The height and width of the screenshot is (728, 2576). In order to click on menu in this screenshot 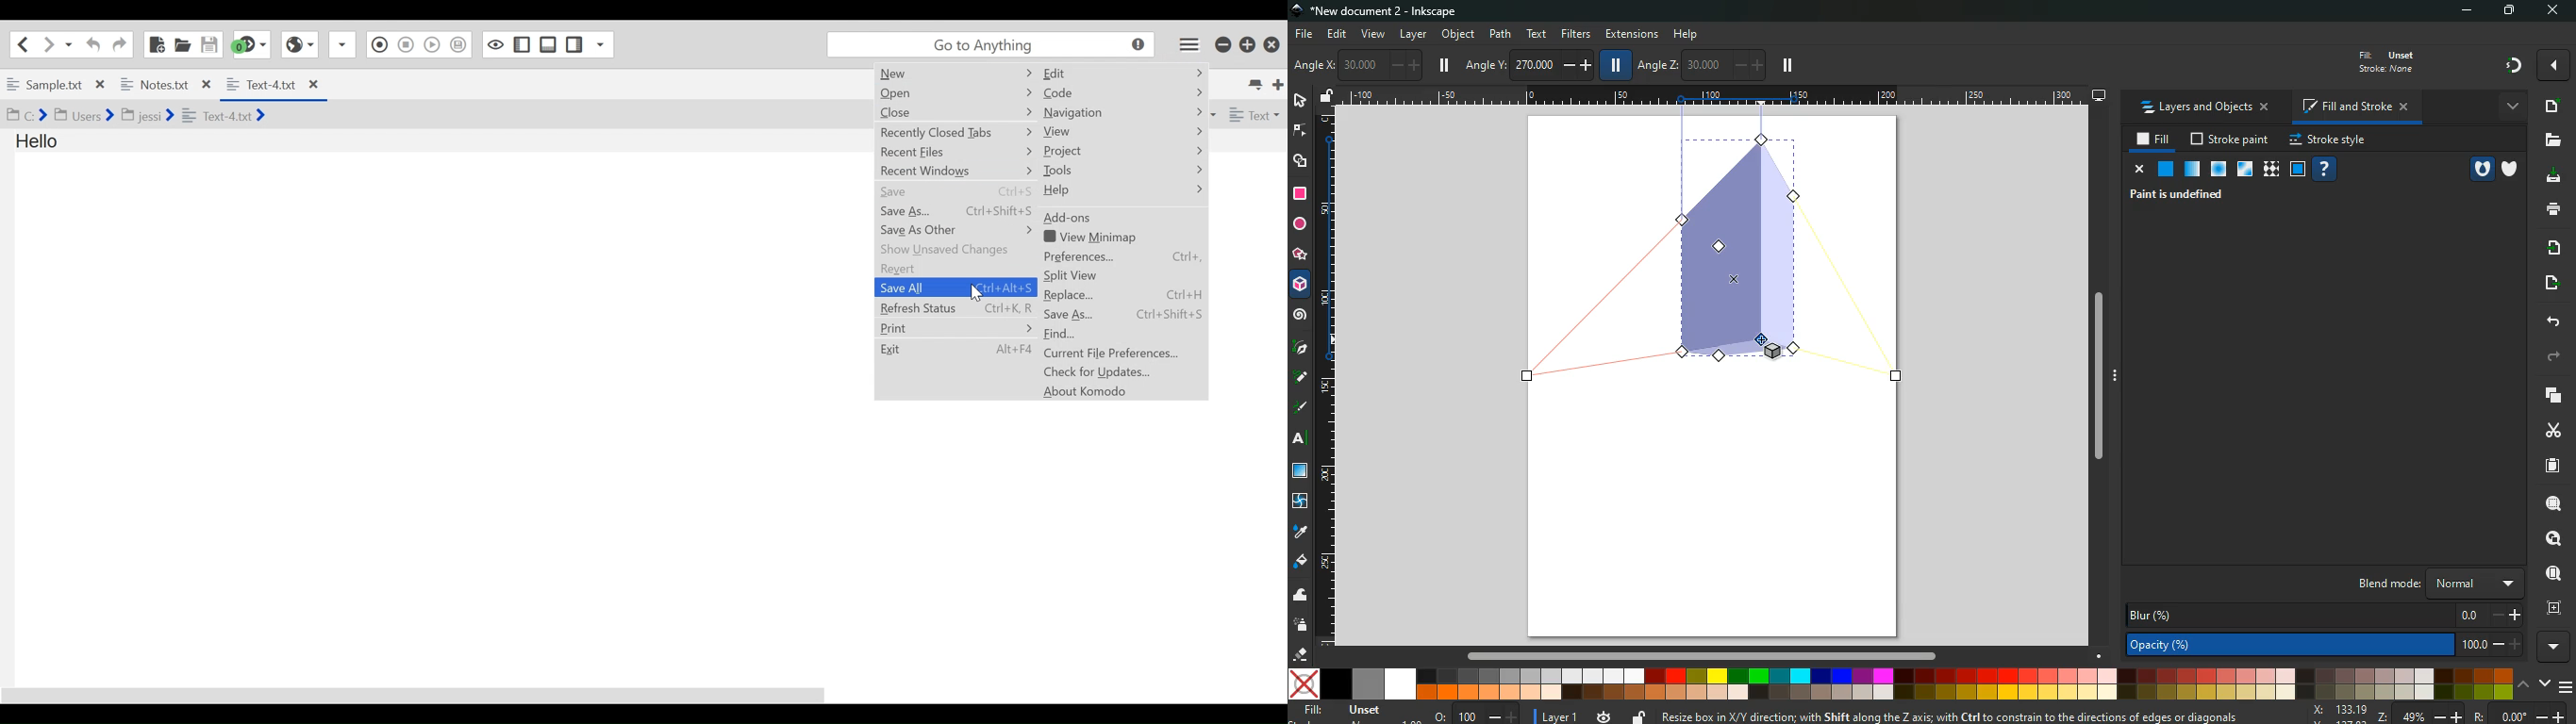, I will do `click(2568, 687)`.